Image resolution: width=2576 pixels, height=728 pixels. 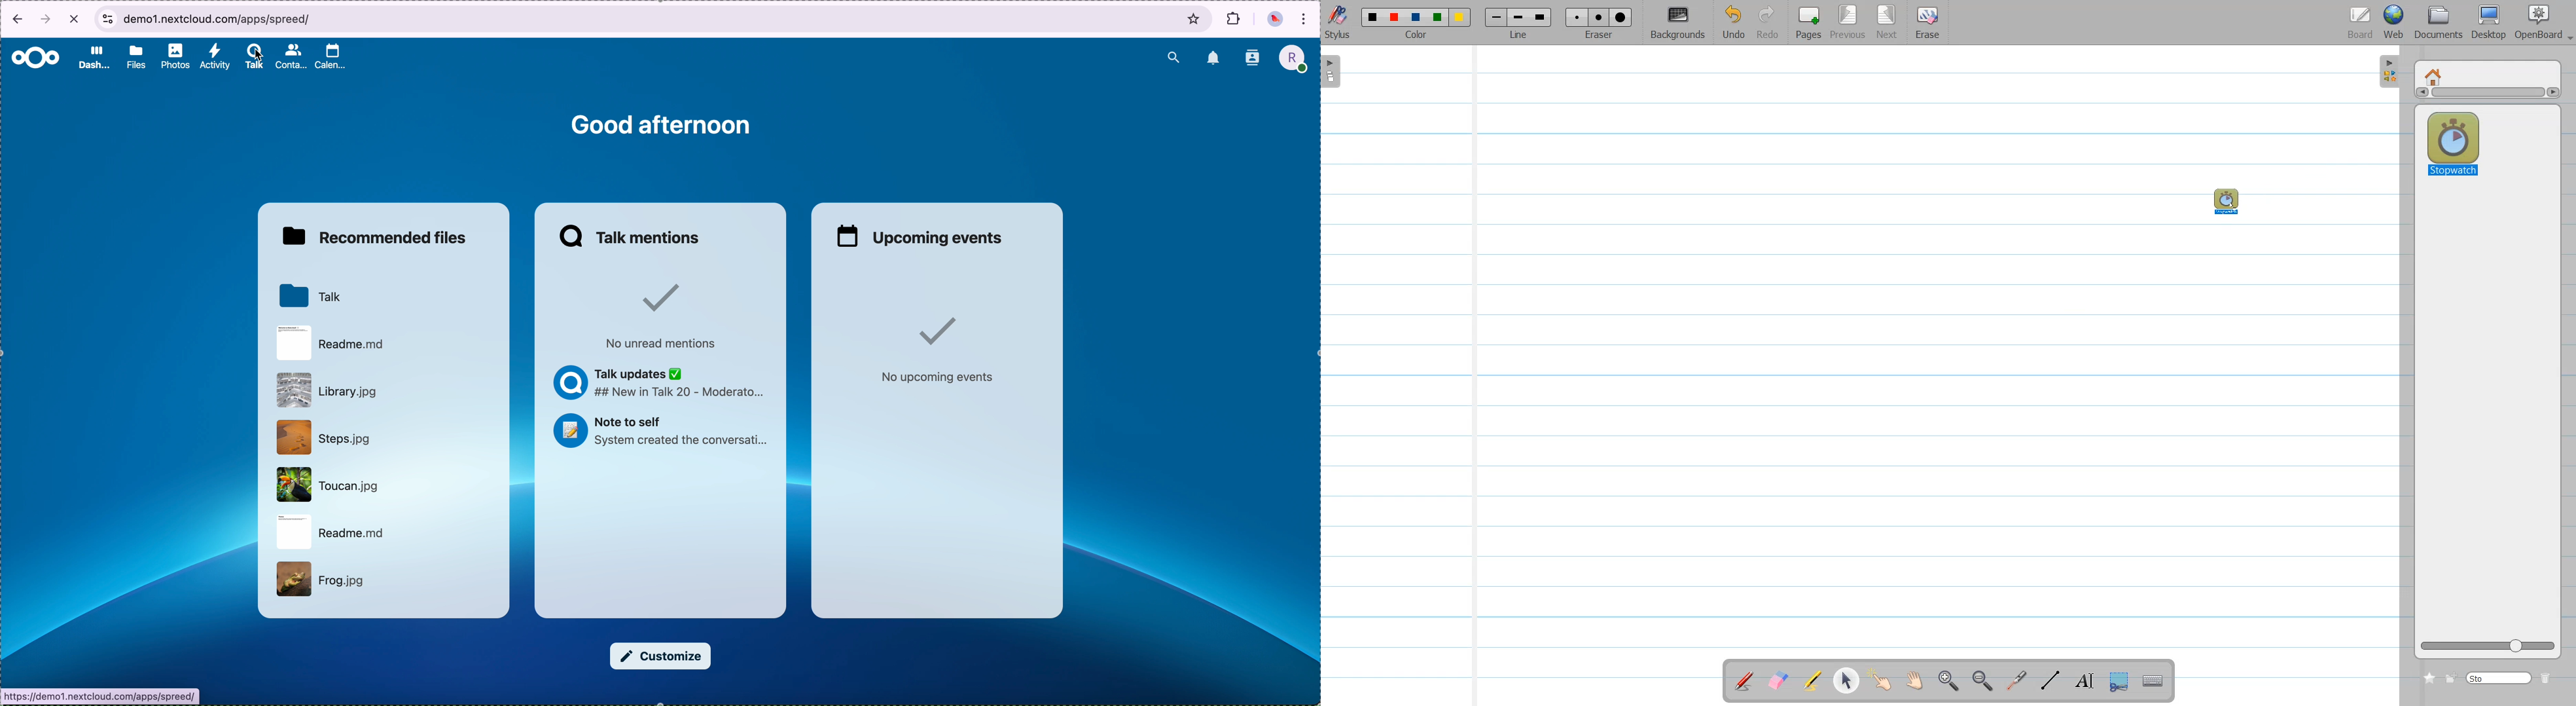 I want to click on No unread mentions, so click(x=645, y=343).